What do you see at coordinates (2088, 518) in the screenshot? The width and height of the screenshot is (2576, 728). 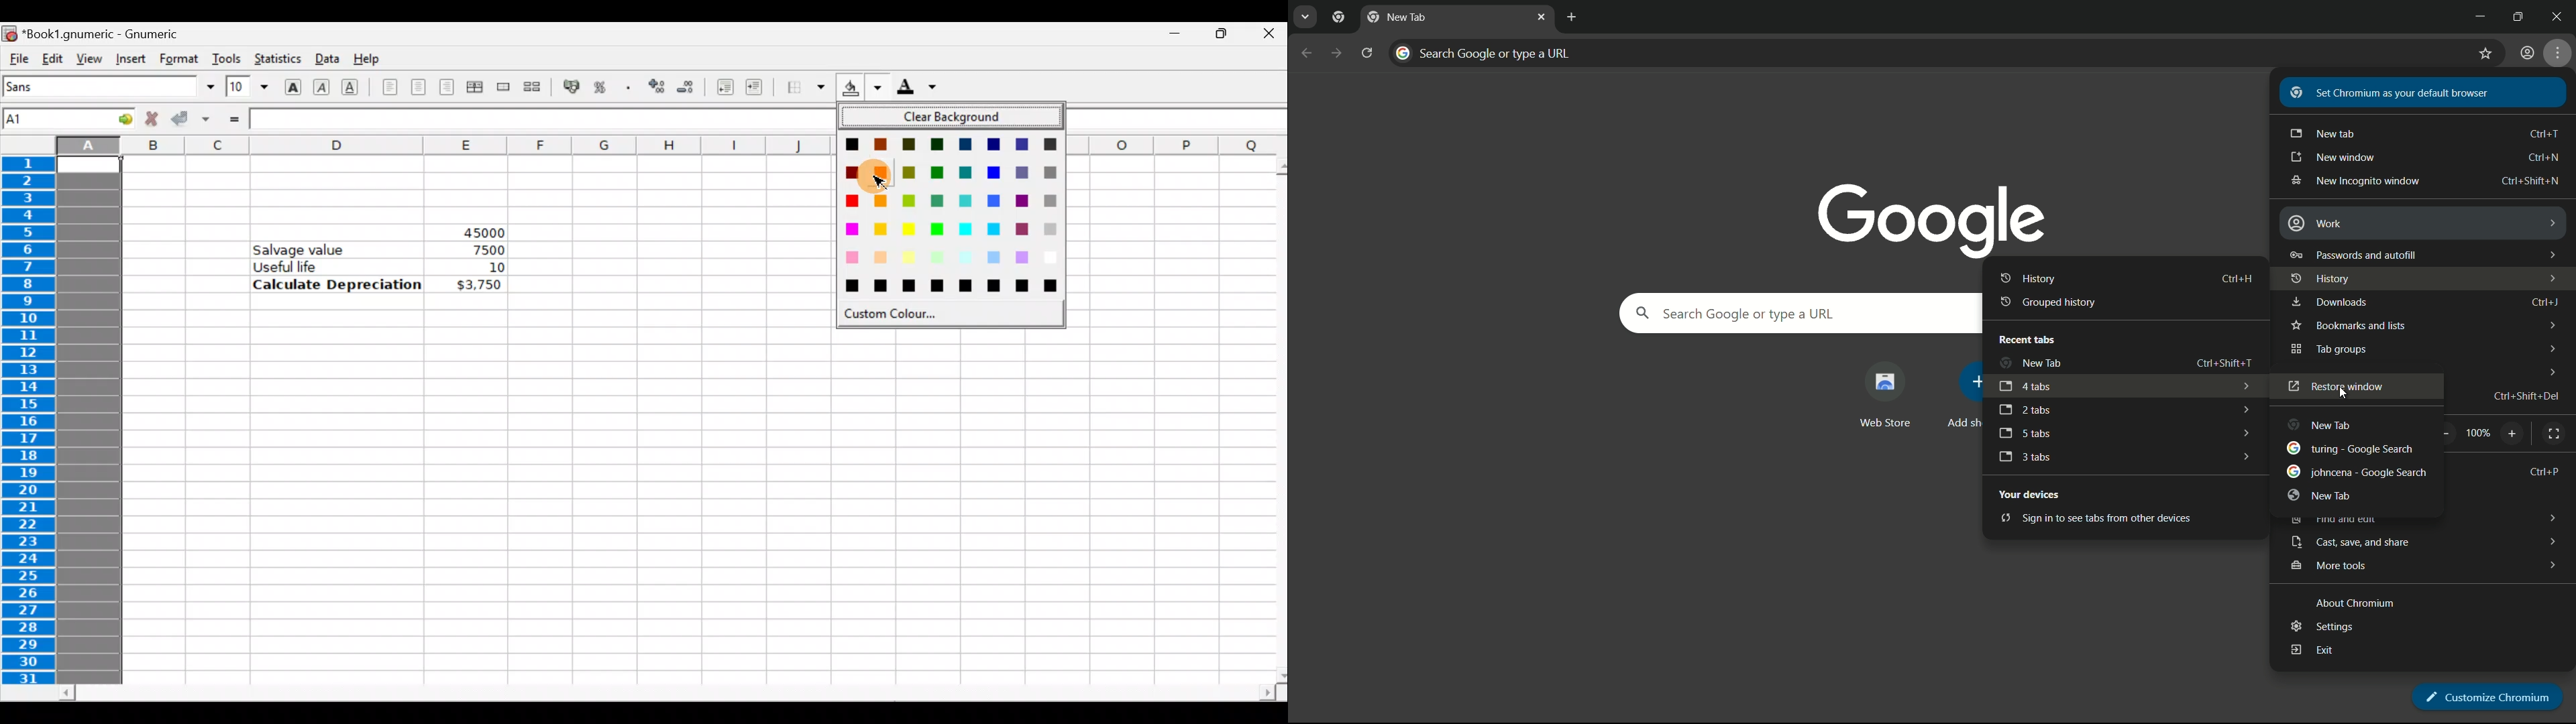 I see `sign in to see tabs from other devices` at bounding box center [2088, 518].